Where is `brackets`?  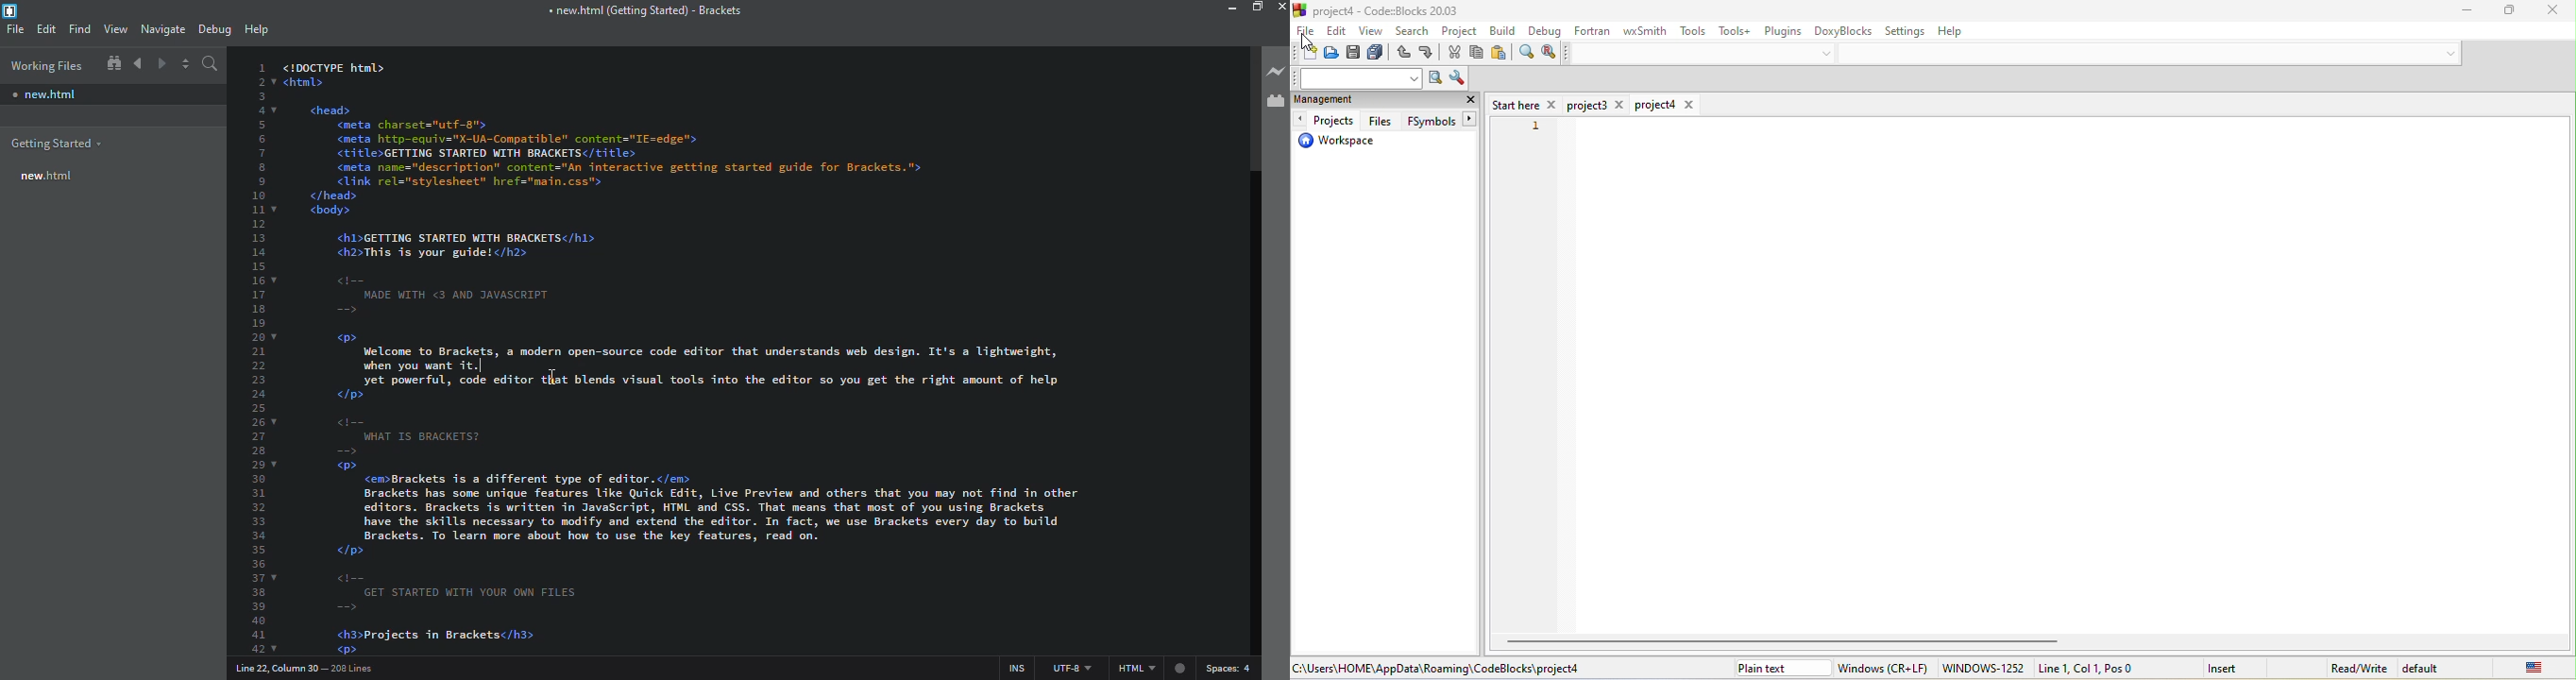 brackets is located at coordinates (642, 9).